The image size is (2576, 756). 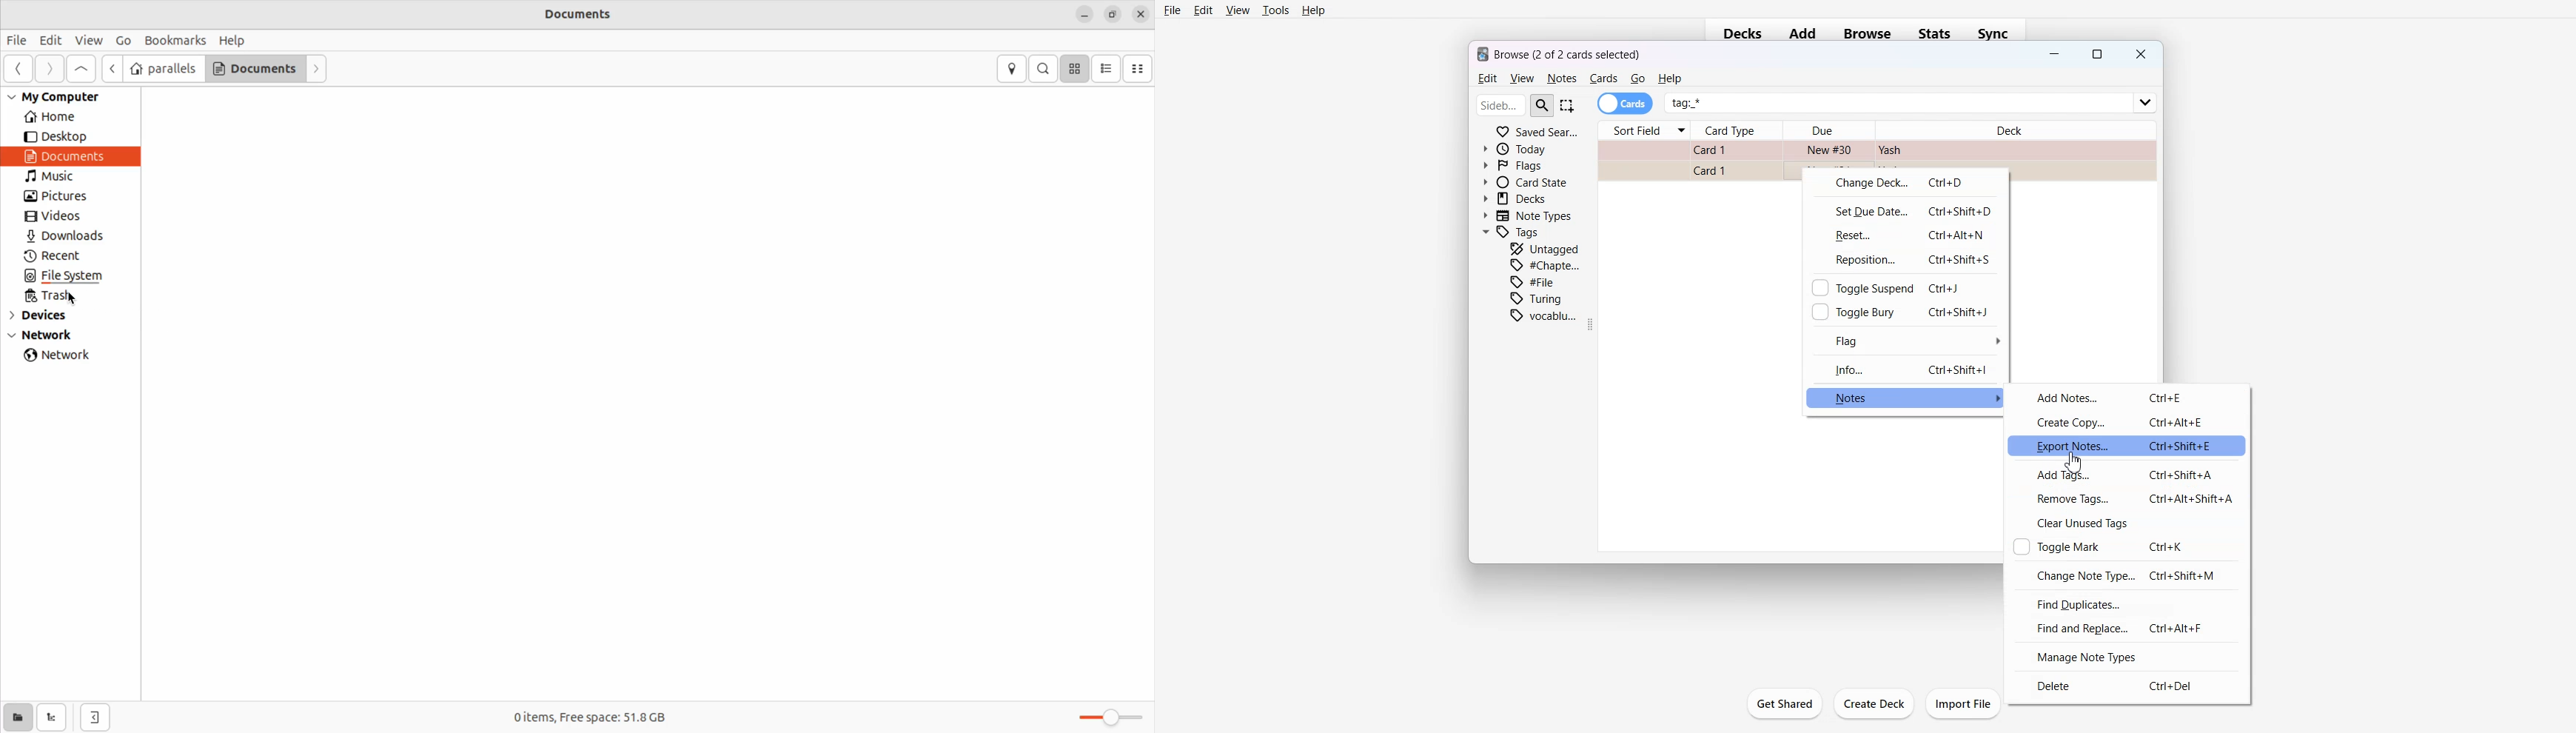 What do you see at coordinates (2125, 628) in the screenshot?
I see `Find and Replace` at bounding box center [2125, 628].